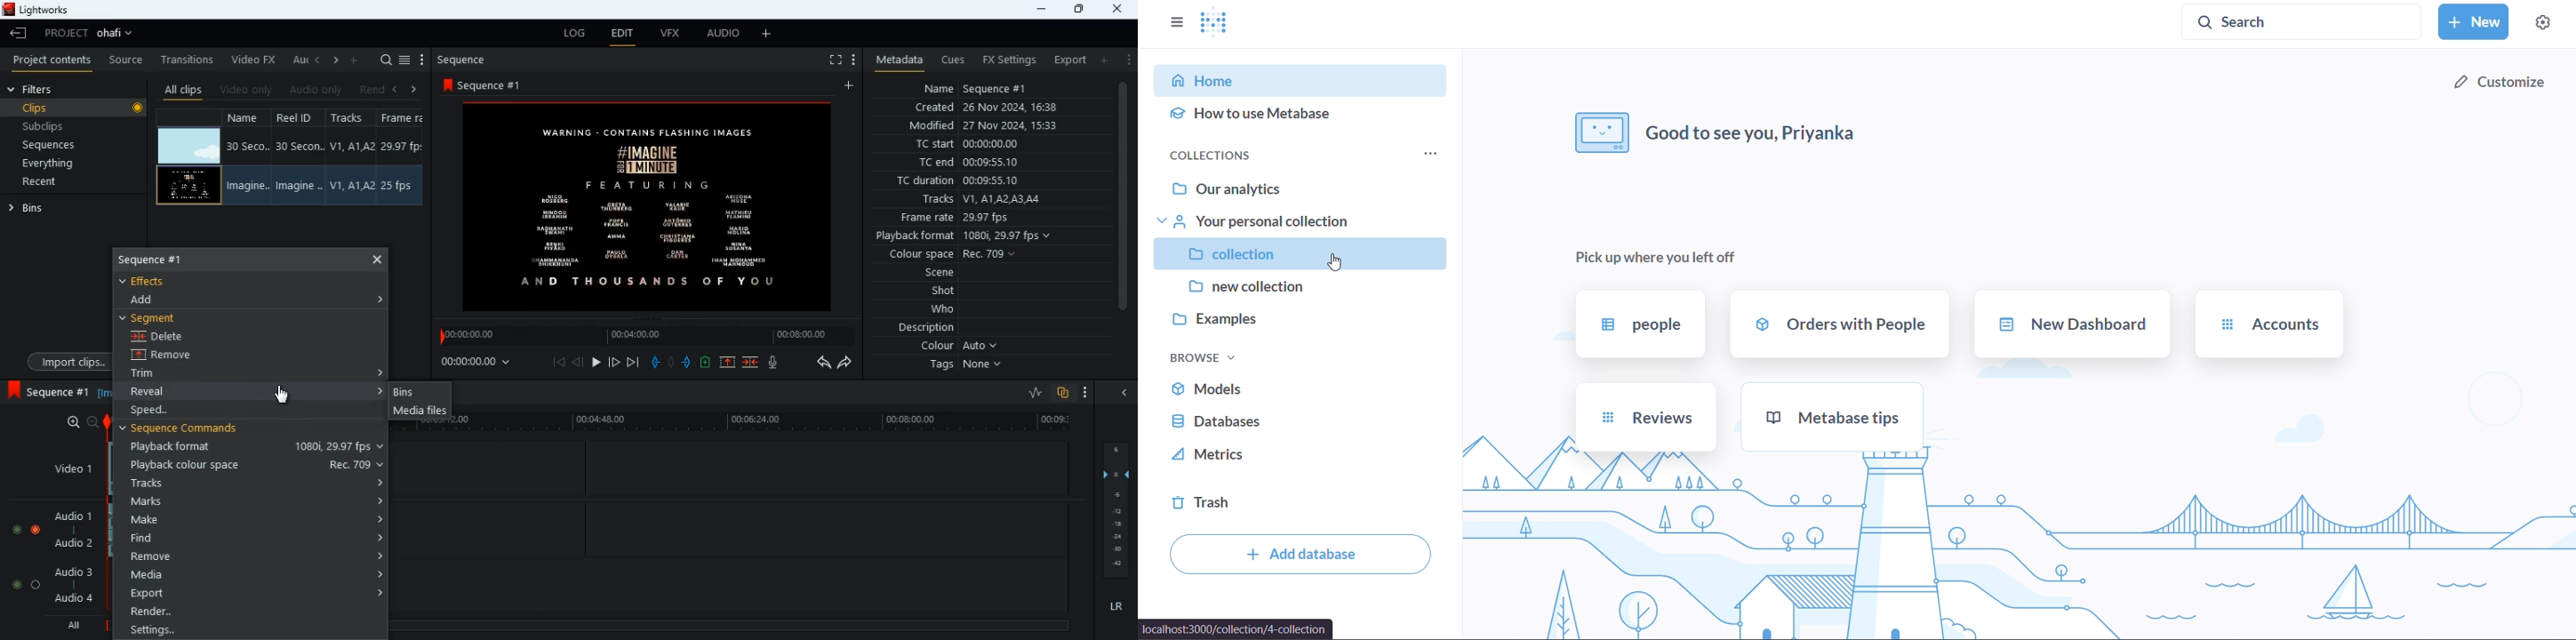  What do you see at coordinates (2269, 324) in the screenshot?
I see `accounts` at bounding box center [2269, 324].